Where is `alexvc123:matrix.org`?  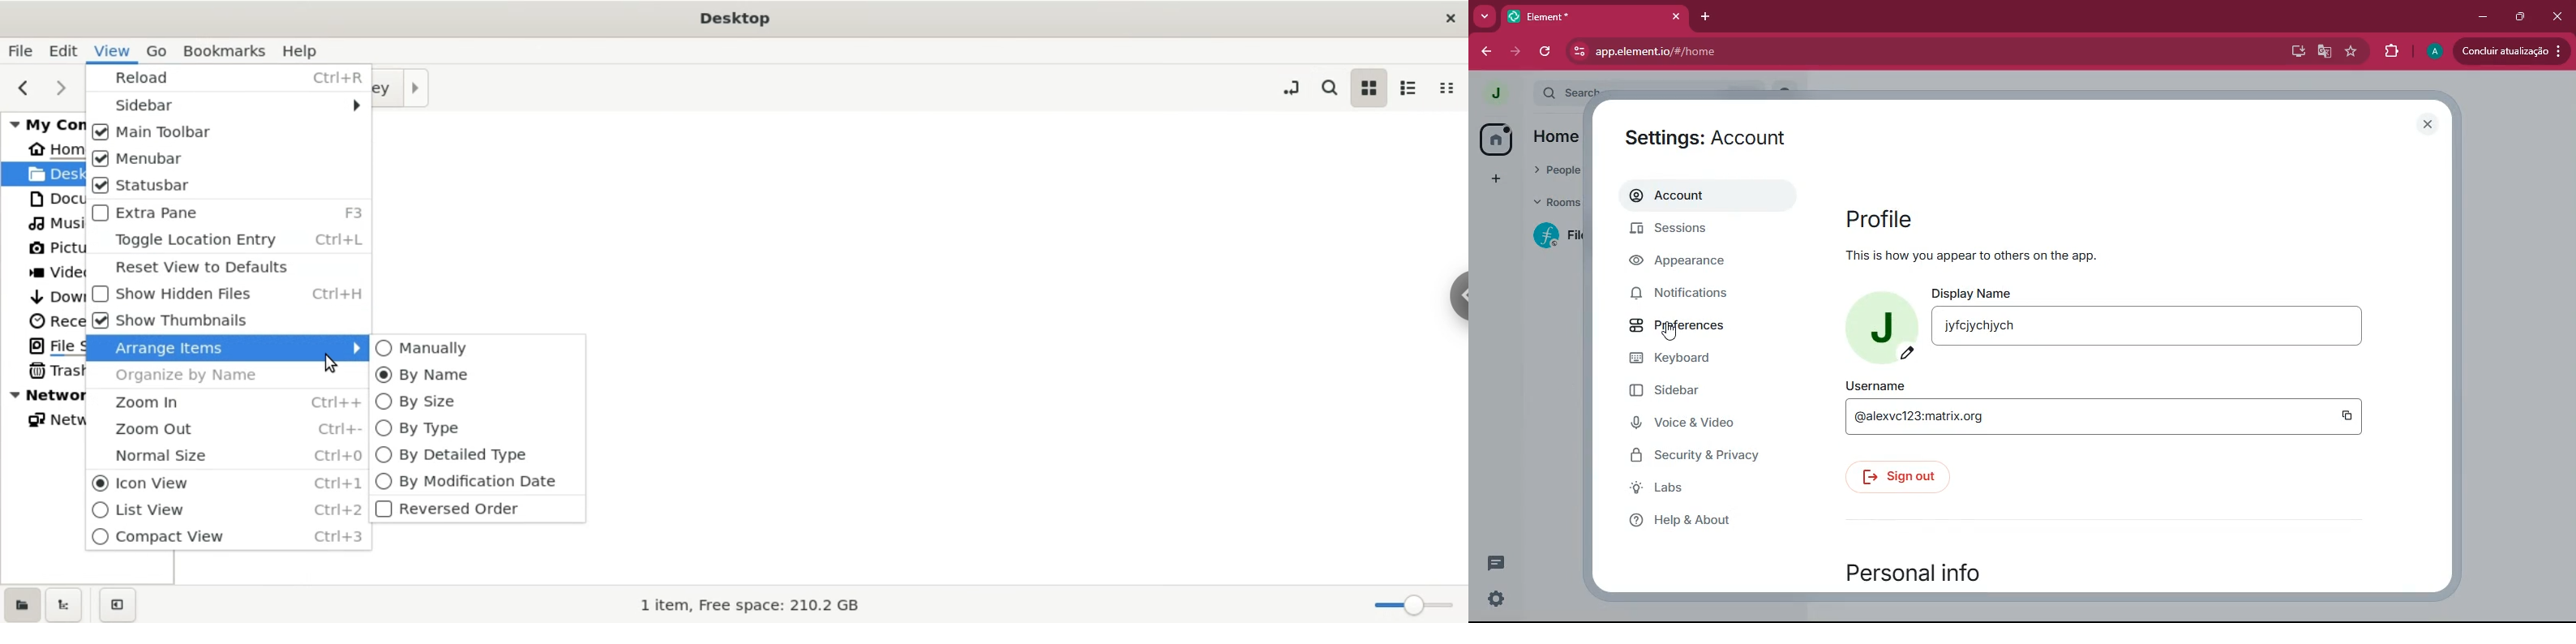 alexvc123:matrix.org is located at coordinates (2050, 416).